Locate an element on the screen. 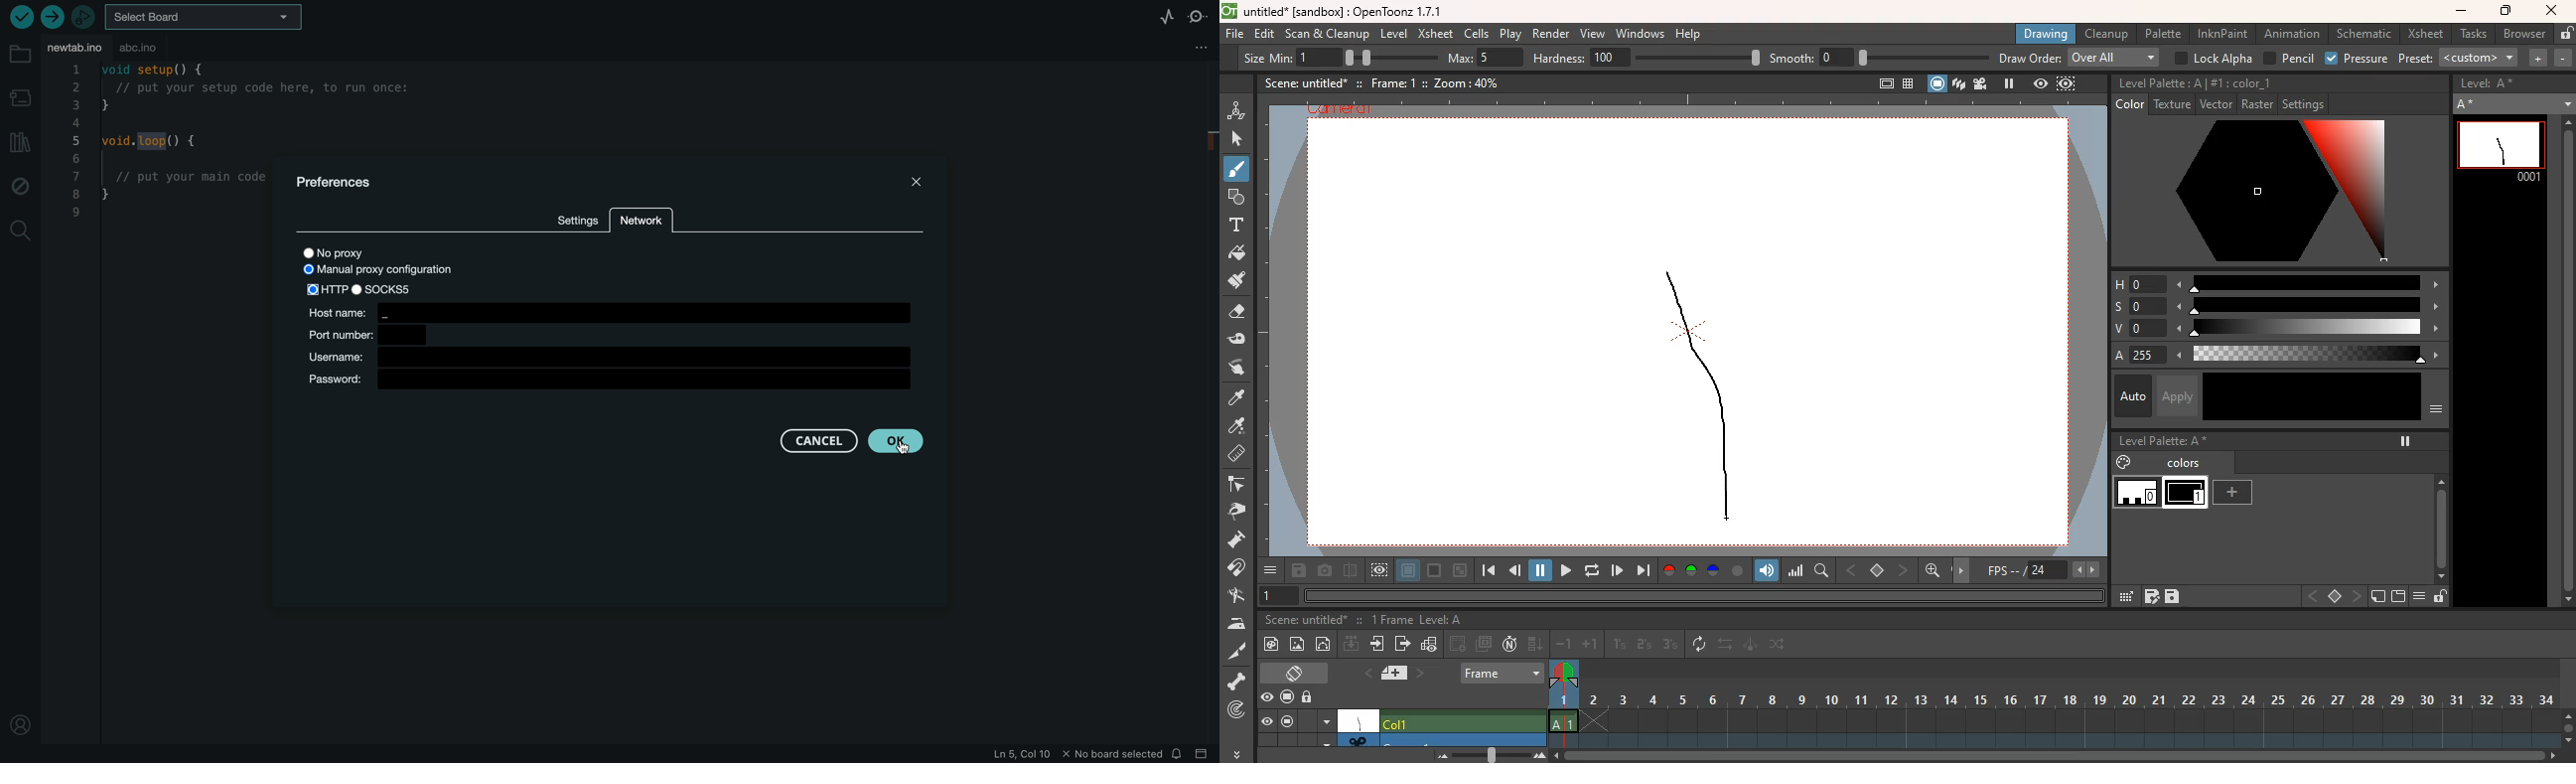 The height and width of the screenshot is (784, 2576). search is located at coordinates (21, 230).